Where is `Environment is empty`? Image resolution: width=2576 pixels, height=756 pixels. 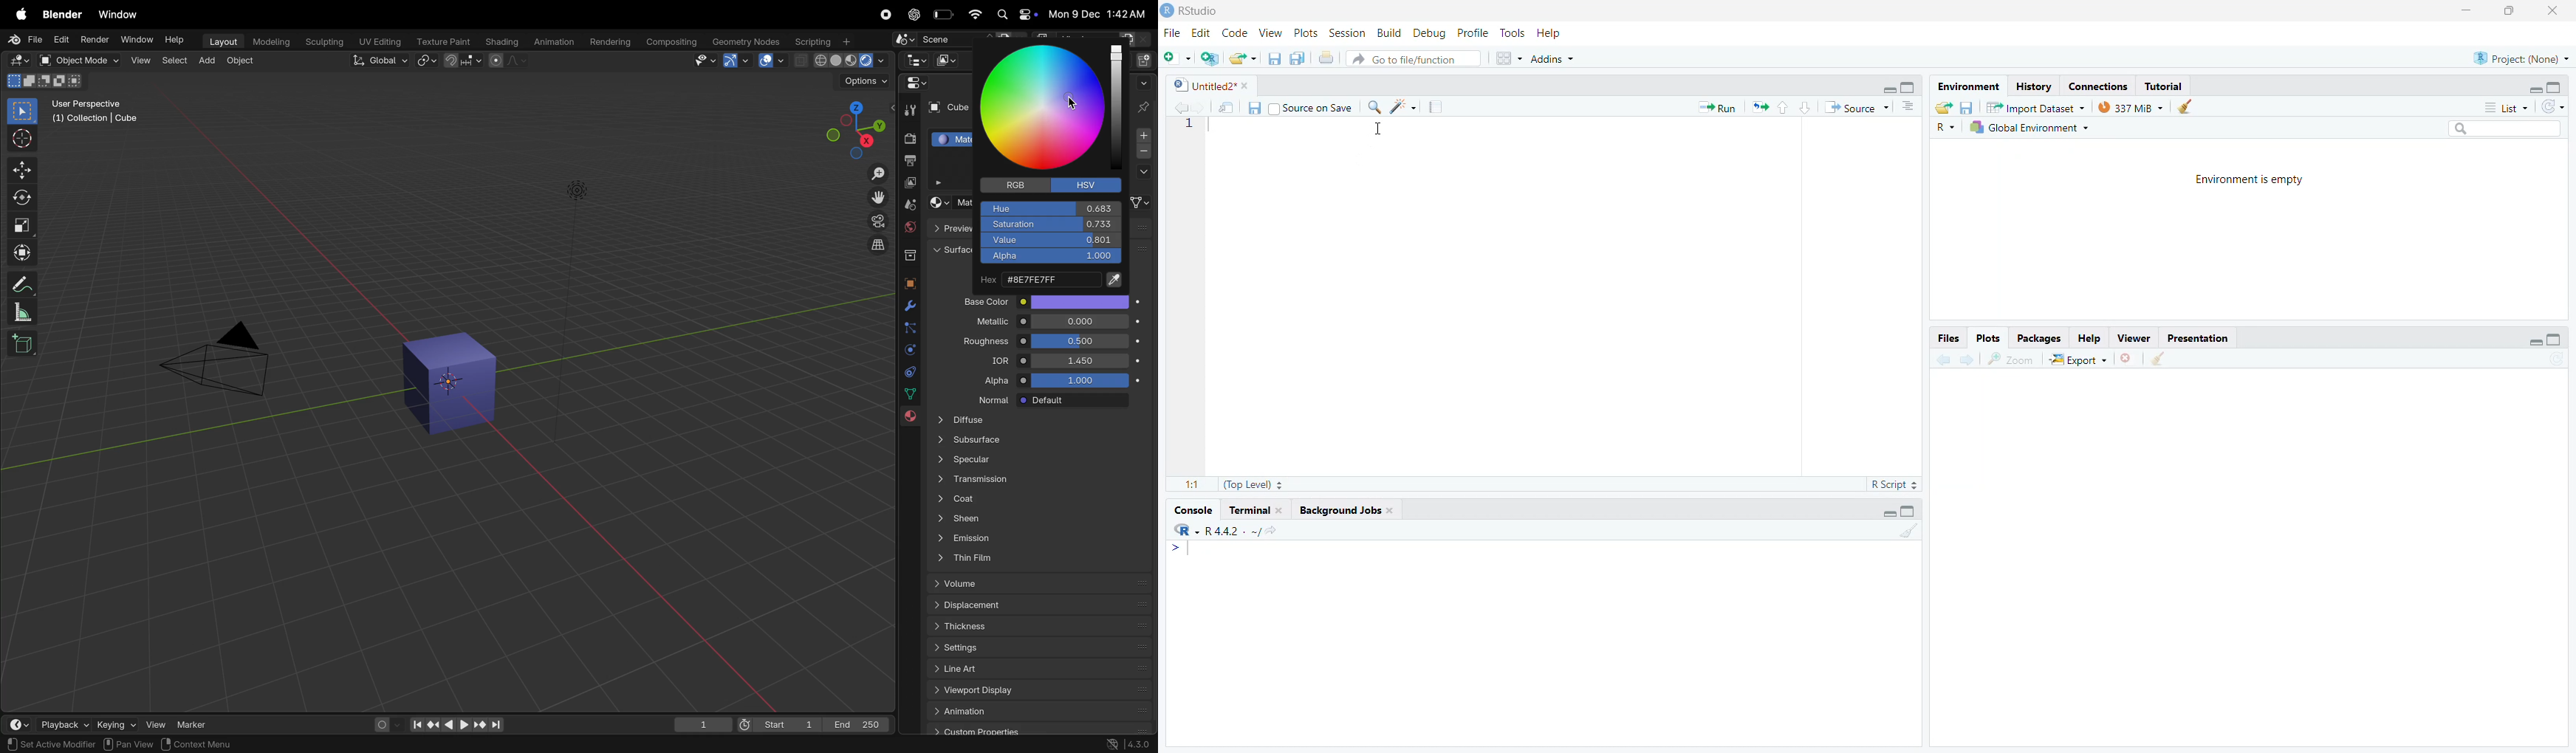 Environment is empty is located at coordinates (2252, 182).